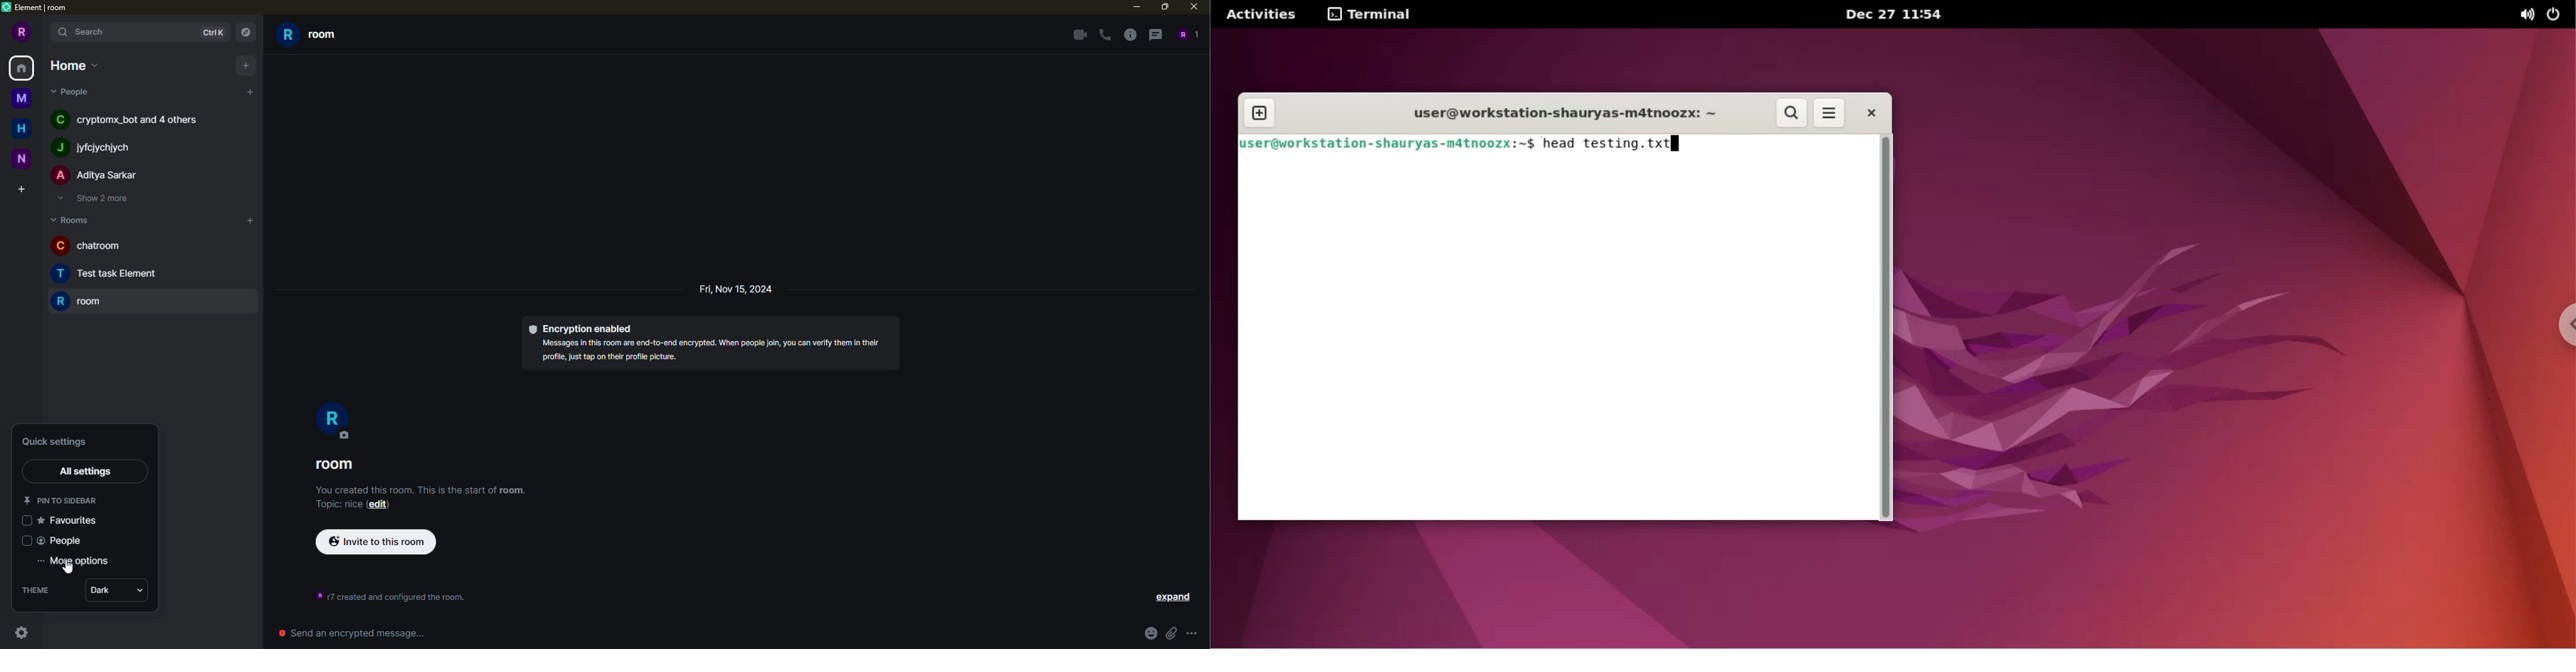  What do you see at coordinates (43, 32) in the screenshot?
I see `expand` at bounding box center [43, 32].